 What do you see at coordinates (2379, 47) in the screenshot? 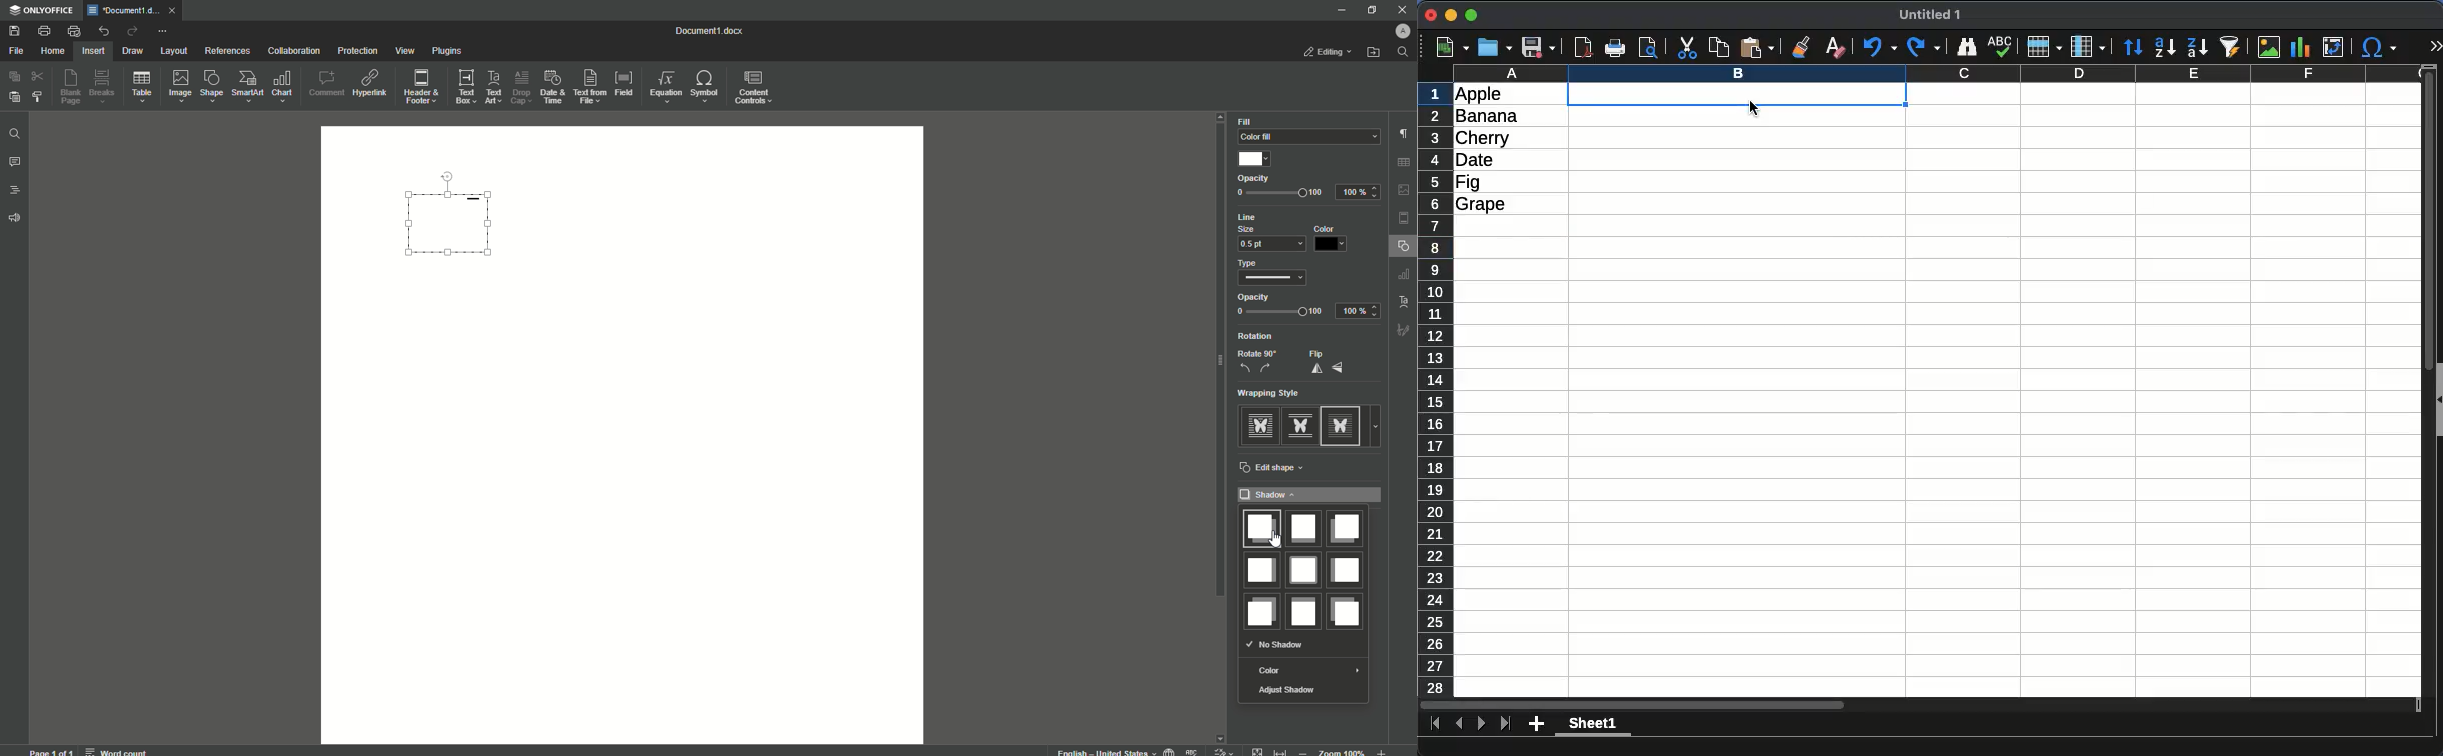
I see `special character` at bounding box center [2379, 47].